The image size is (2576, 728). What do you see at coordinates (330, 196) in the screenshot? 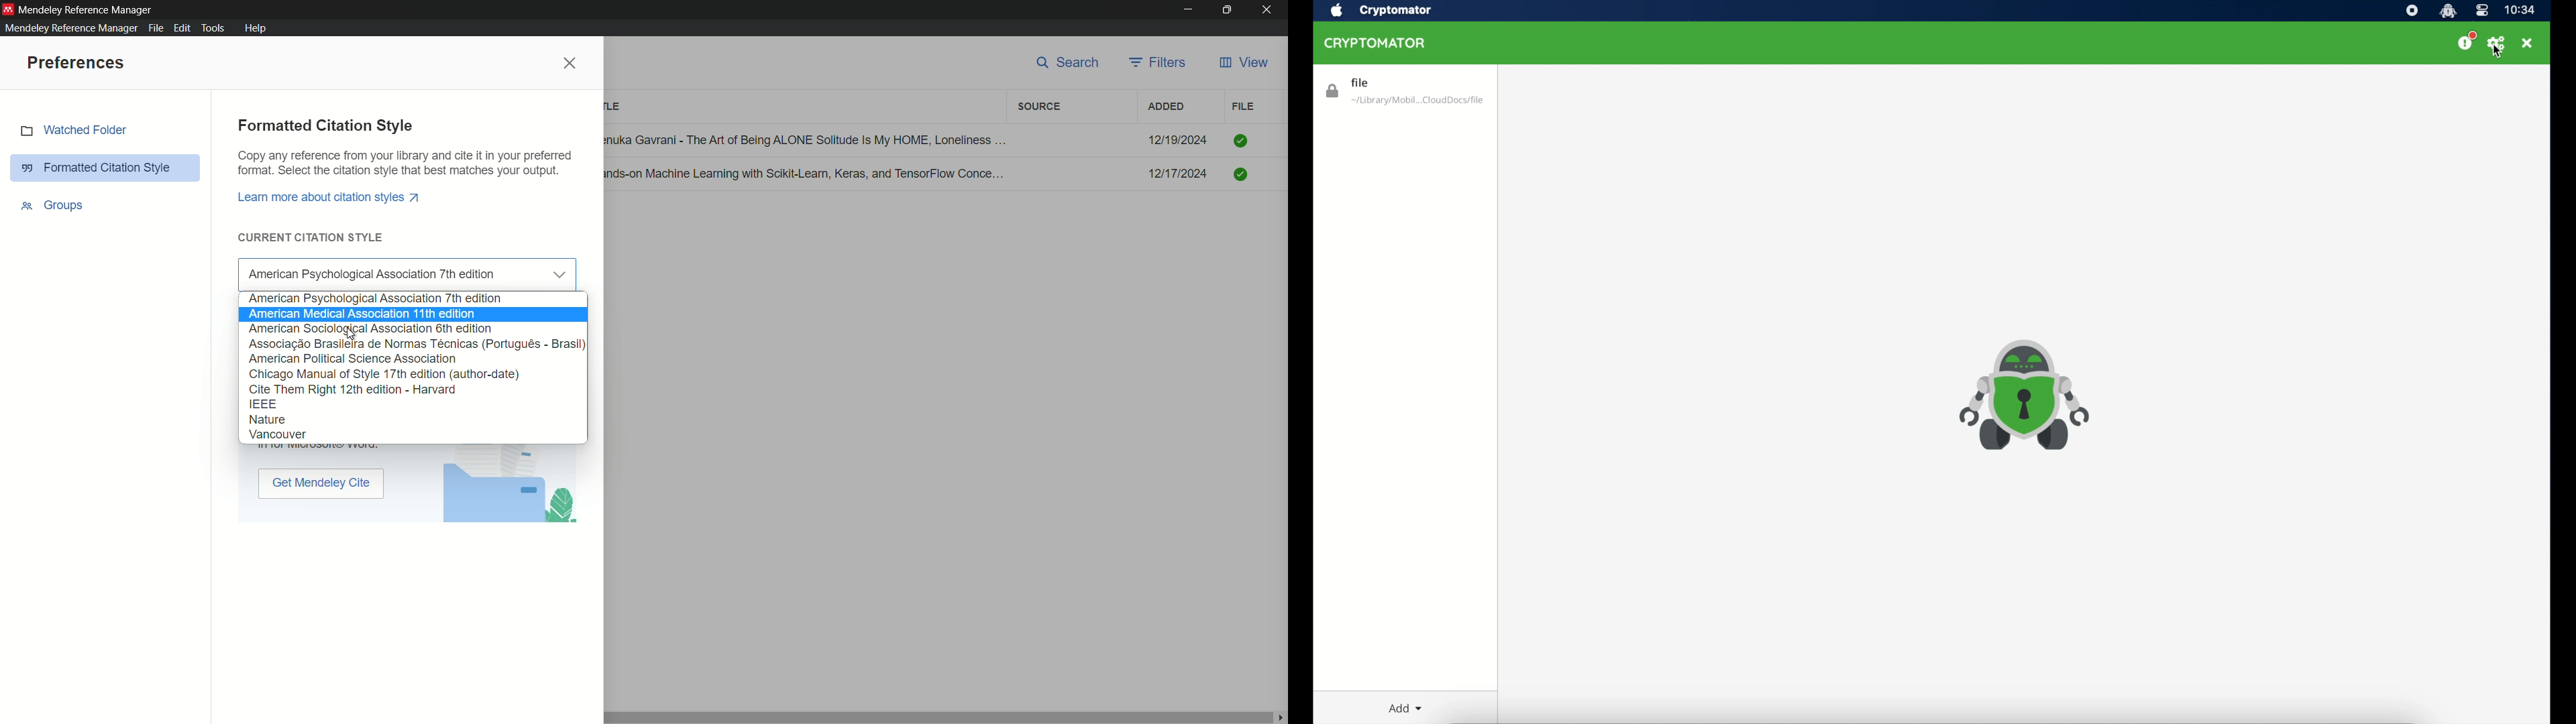
I see `Learn more about citation styles` at bounding box center [330, 196].